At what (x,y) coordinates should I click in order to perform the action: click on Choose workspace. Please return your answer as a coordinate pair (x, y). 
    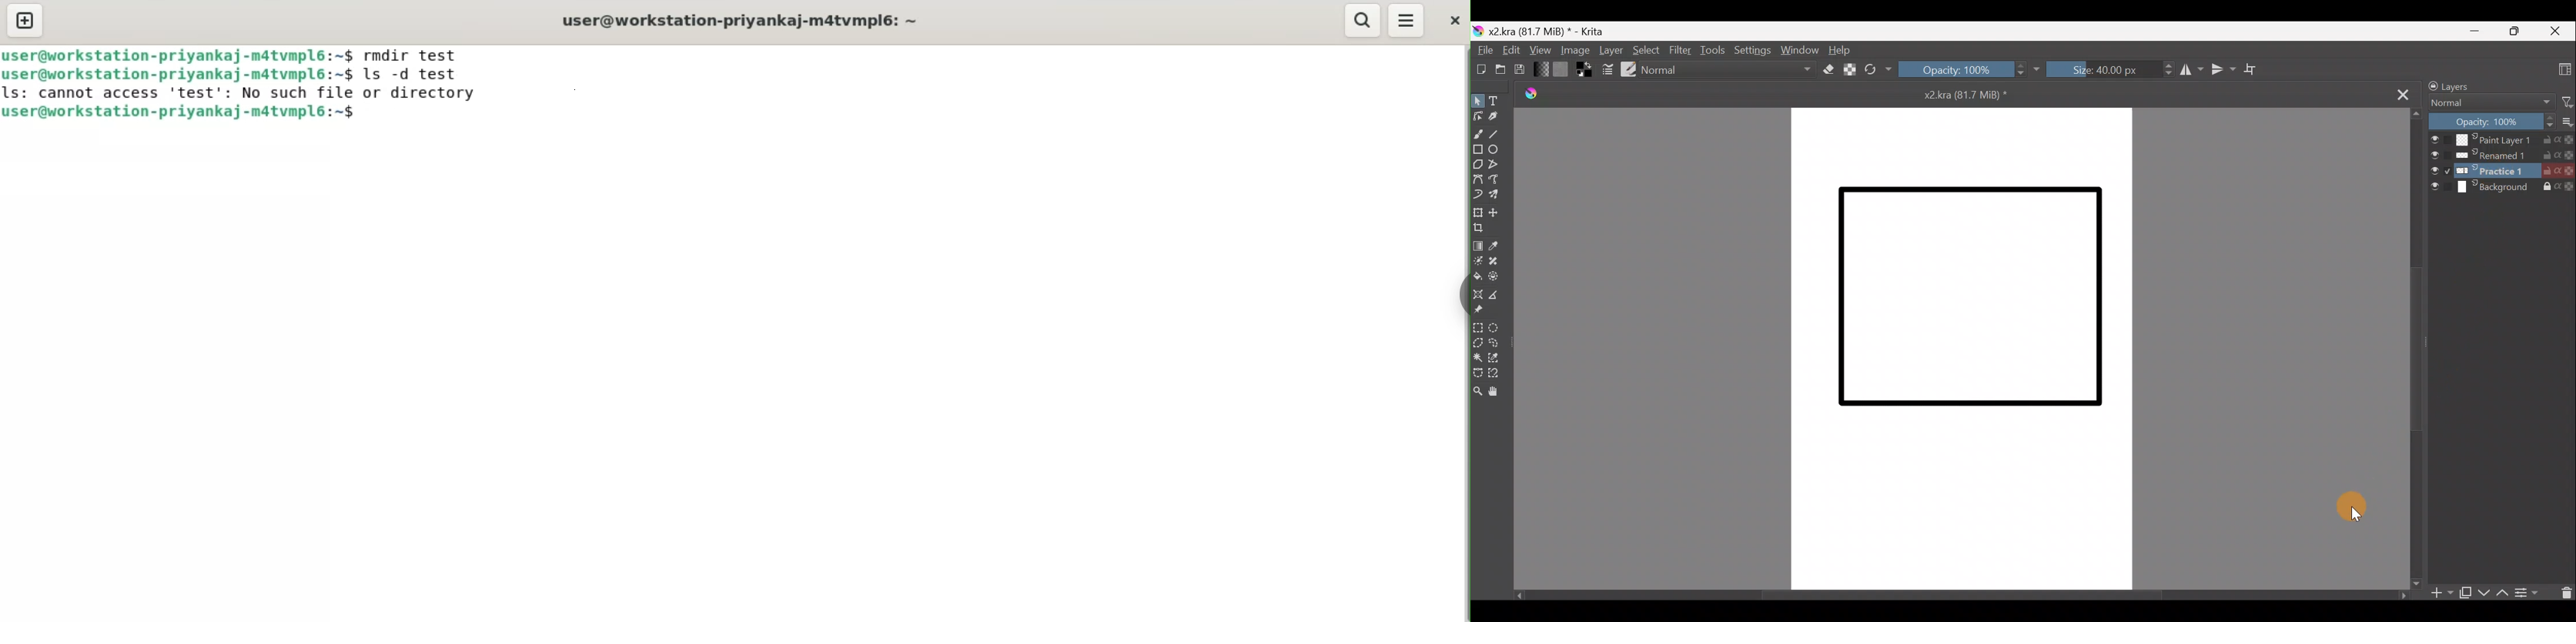
    Looking at the image, I should click on (2556, 69).